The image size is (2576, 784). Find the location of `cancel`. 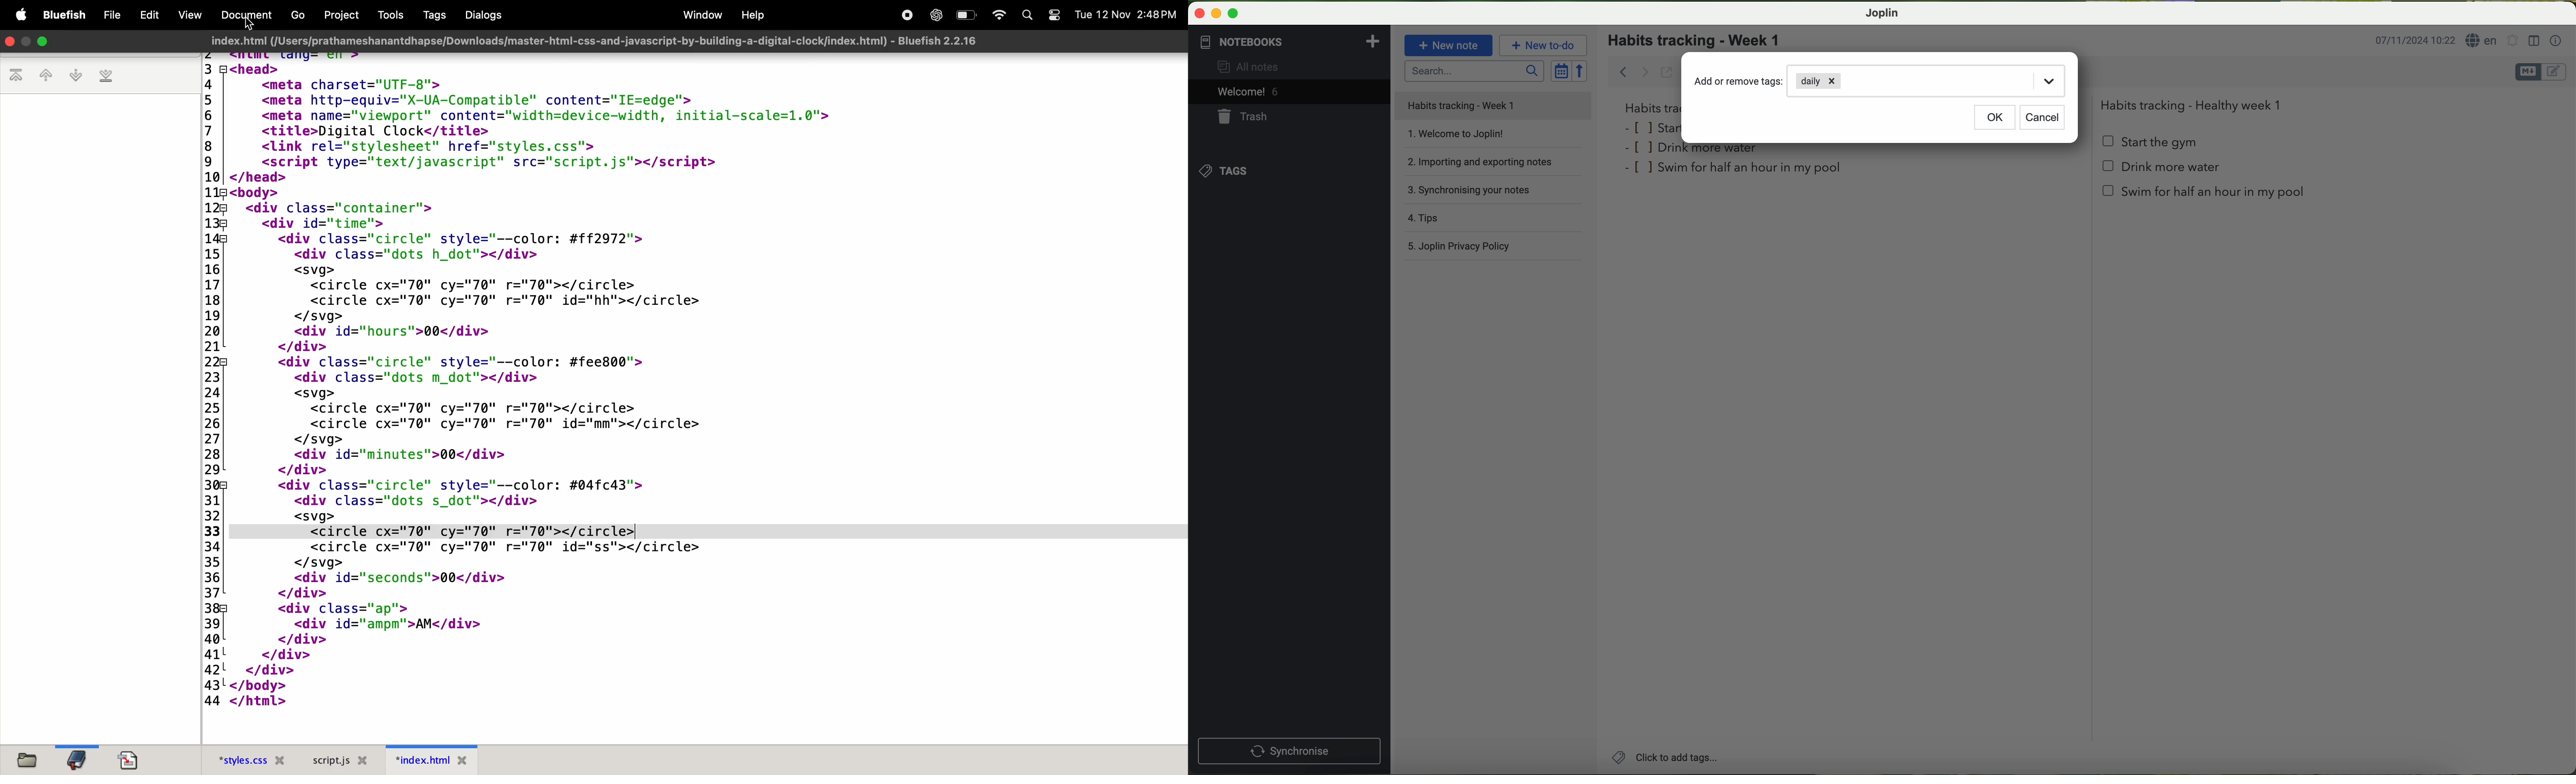

cancel is located at coordinates (2041, 118).